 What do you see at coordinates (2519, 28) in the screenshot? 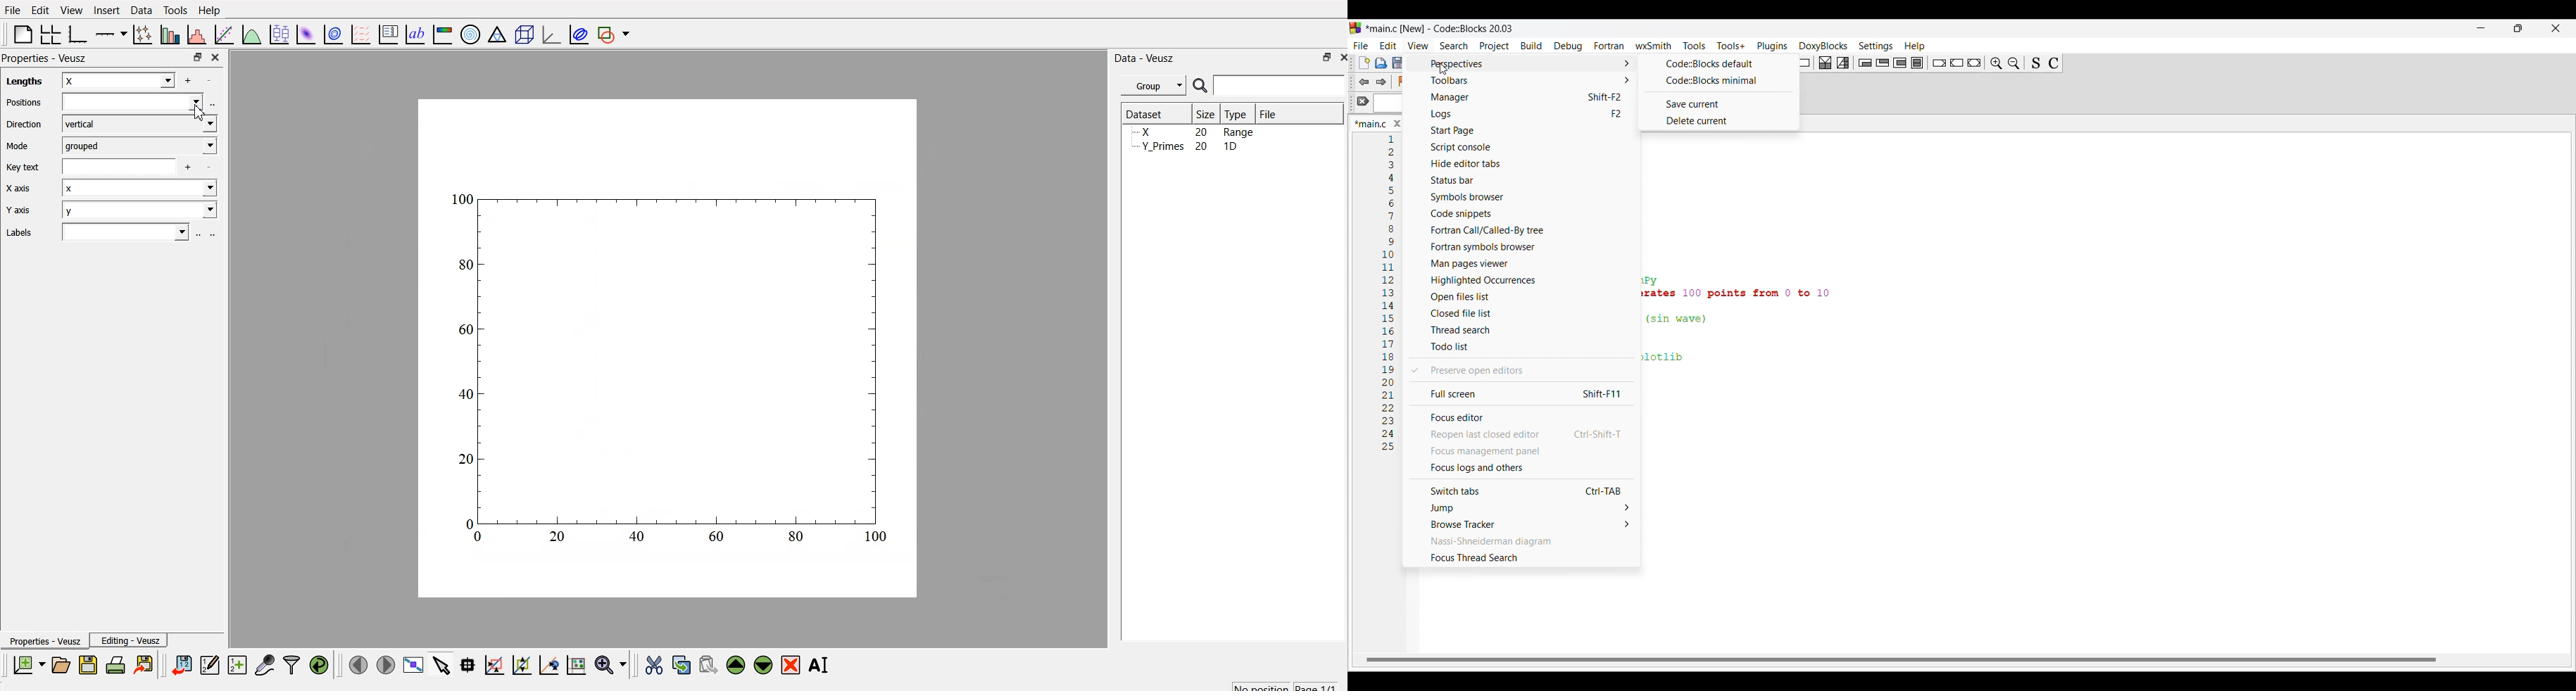
I see `Show in a smaller tab` at bounding box center [2519, 28].